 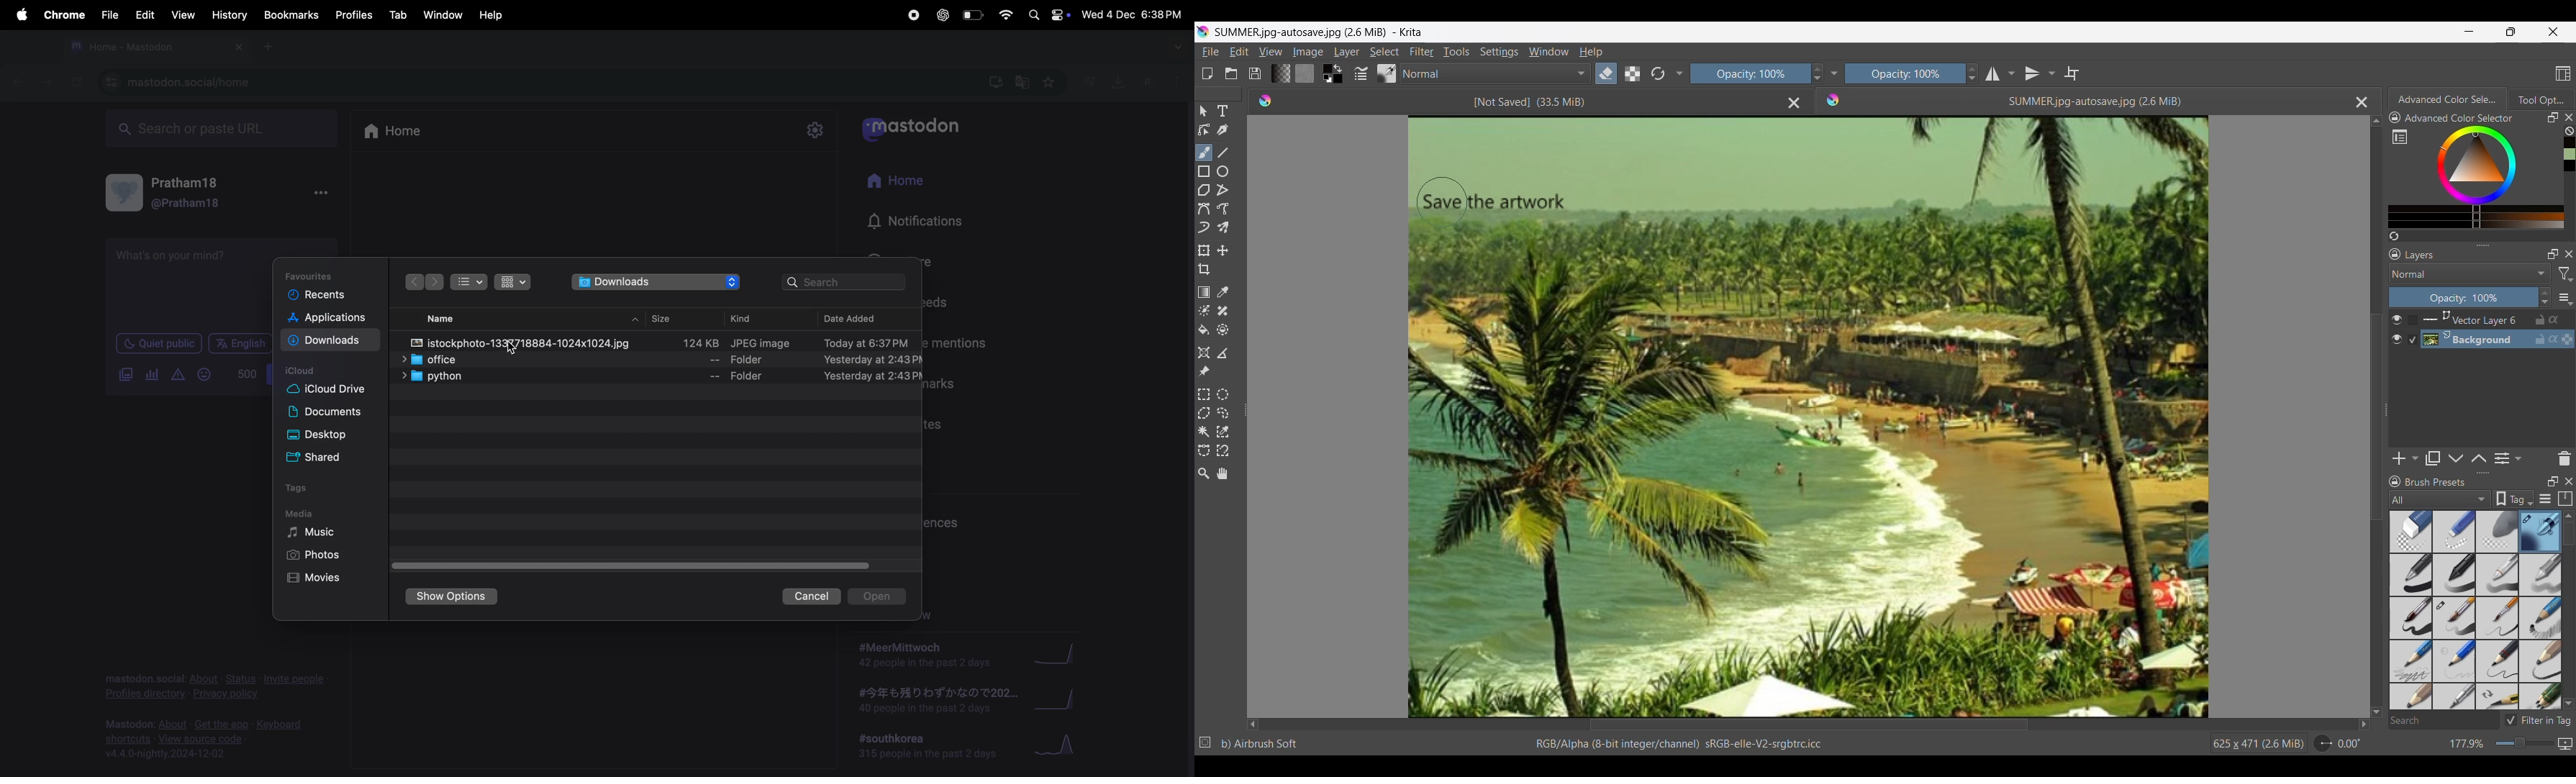 I want to click on Set foreground and background color as white and black respectively, so click(x=1325, y=79).